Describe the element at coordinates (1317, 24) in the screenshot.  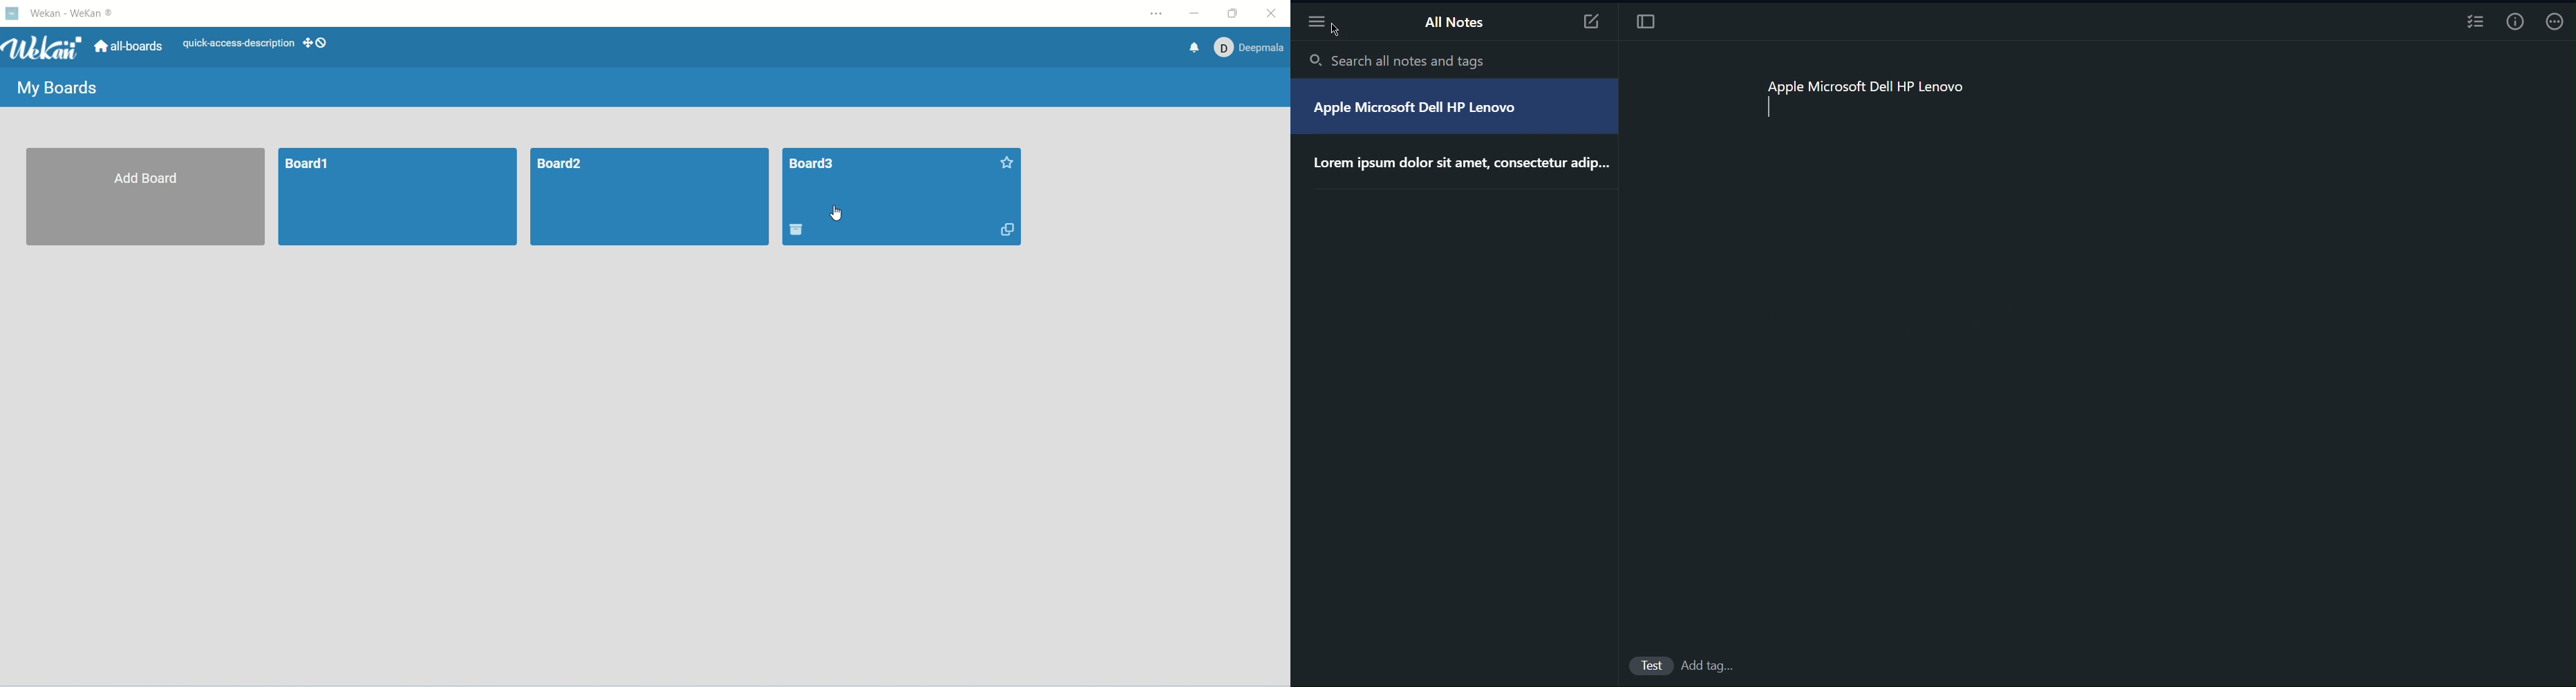
I see `More` at that location.